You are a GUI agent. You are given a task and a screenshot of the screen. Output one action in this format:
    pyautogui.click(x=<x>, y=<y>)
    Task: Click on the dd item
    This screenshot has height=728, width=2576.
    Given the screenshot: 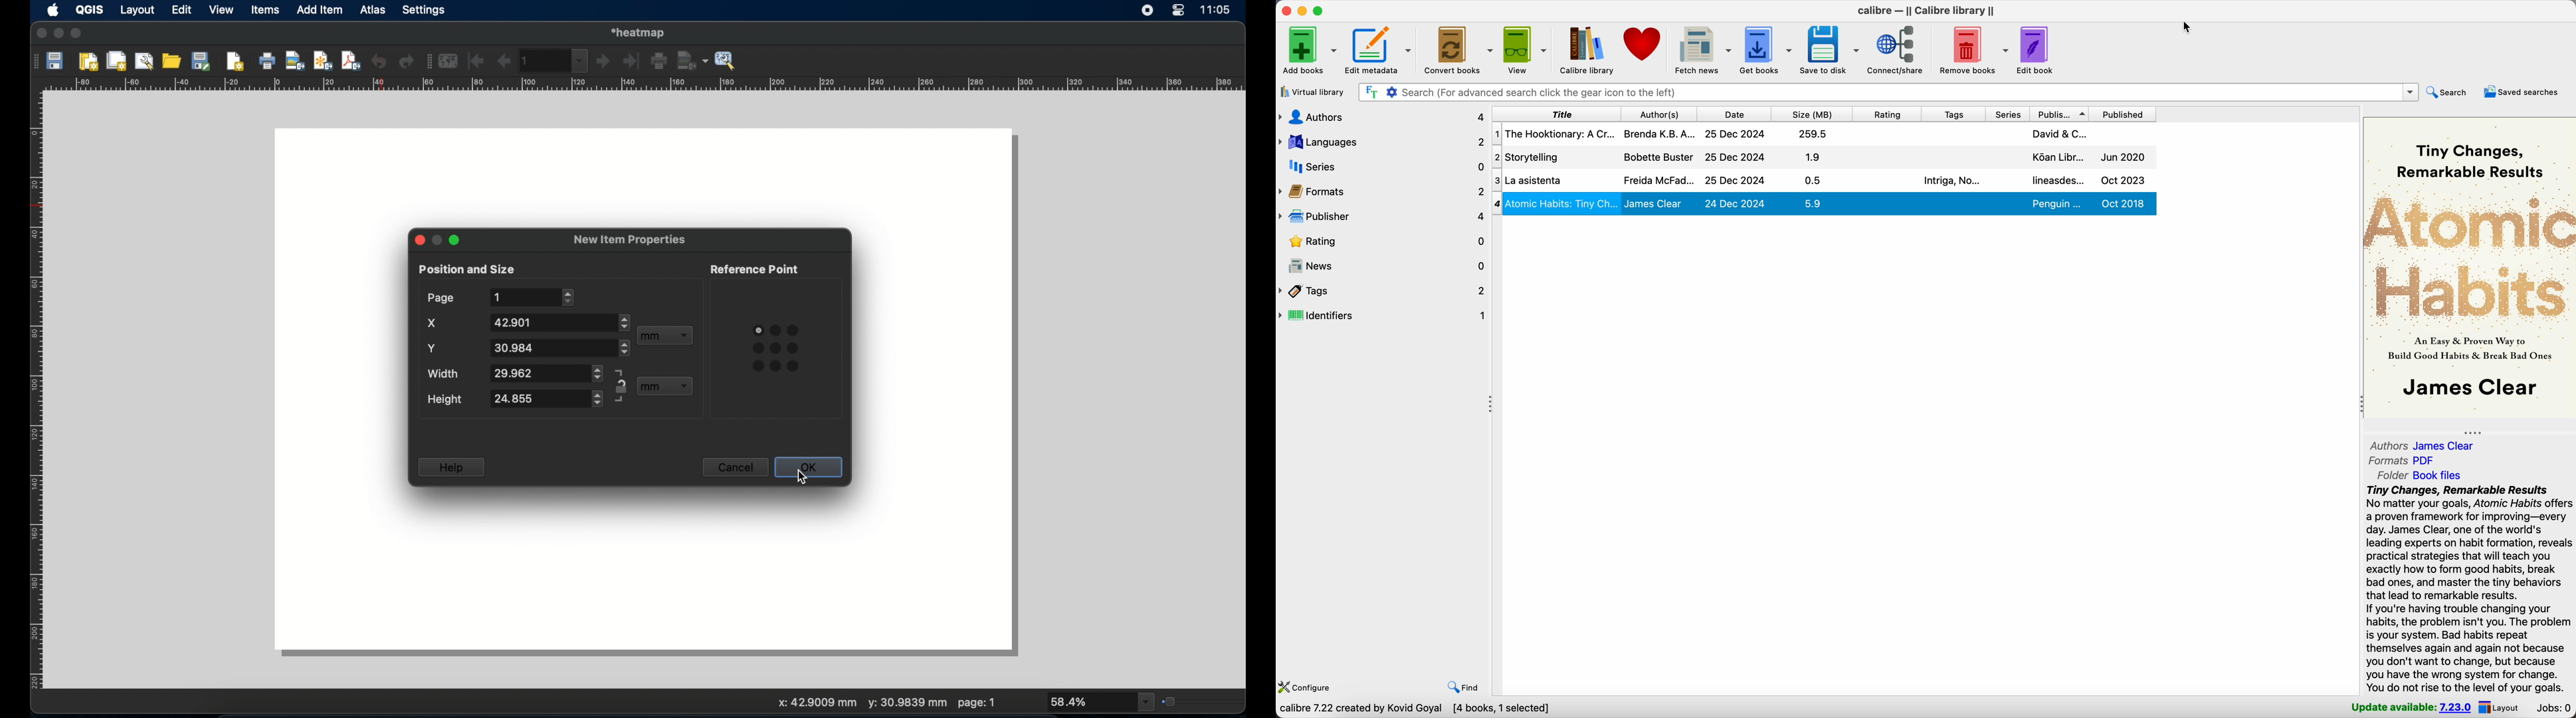 What is the action you would take?
    pyautogui.click(x=321, y=11)
    